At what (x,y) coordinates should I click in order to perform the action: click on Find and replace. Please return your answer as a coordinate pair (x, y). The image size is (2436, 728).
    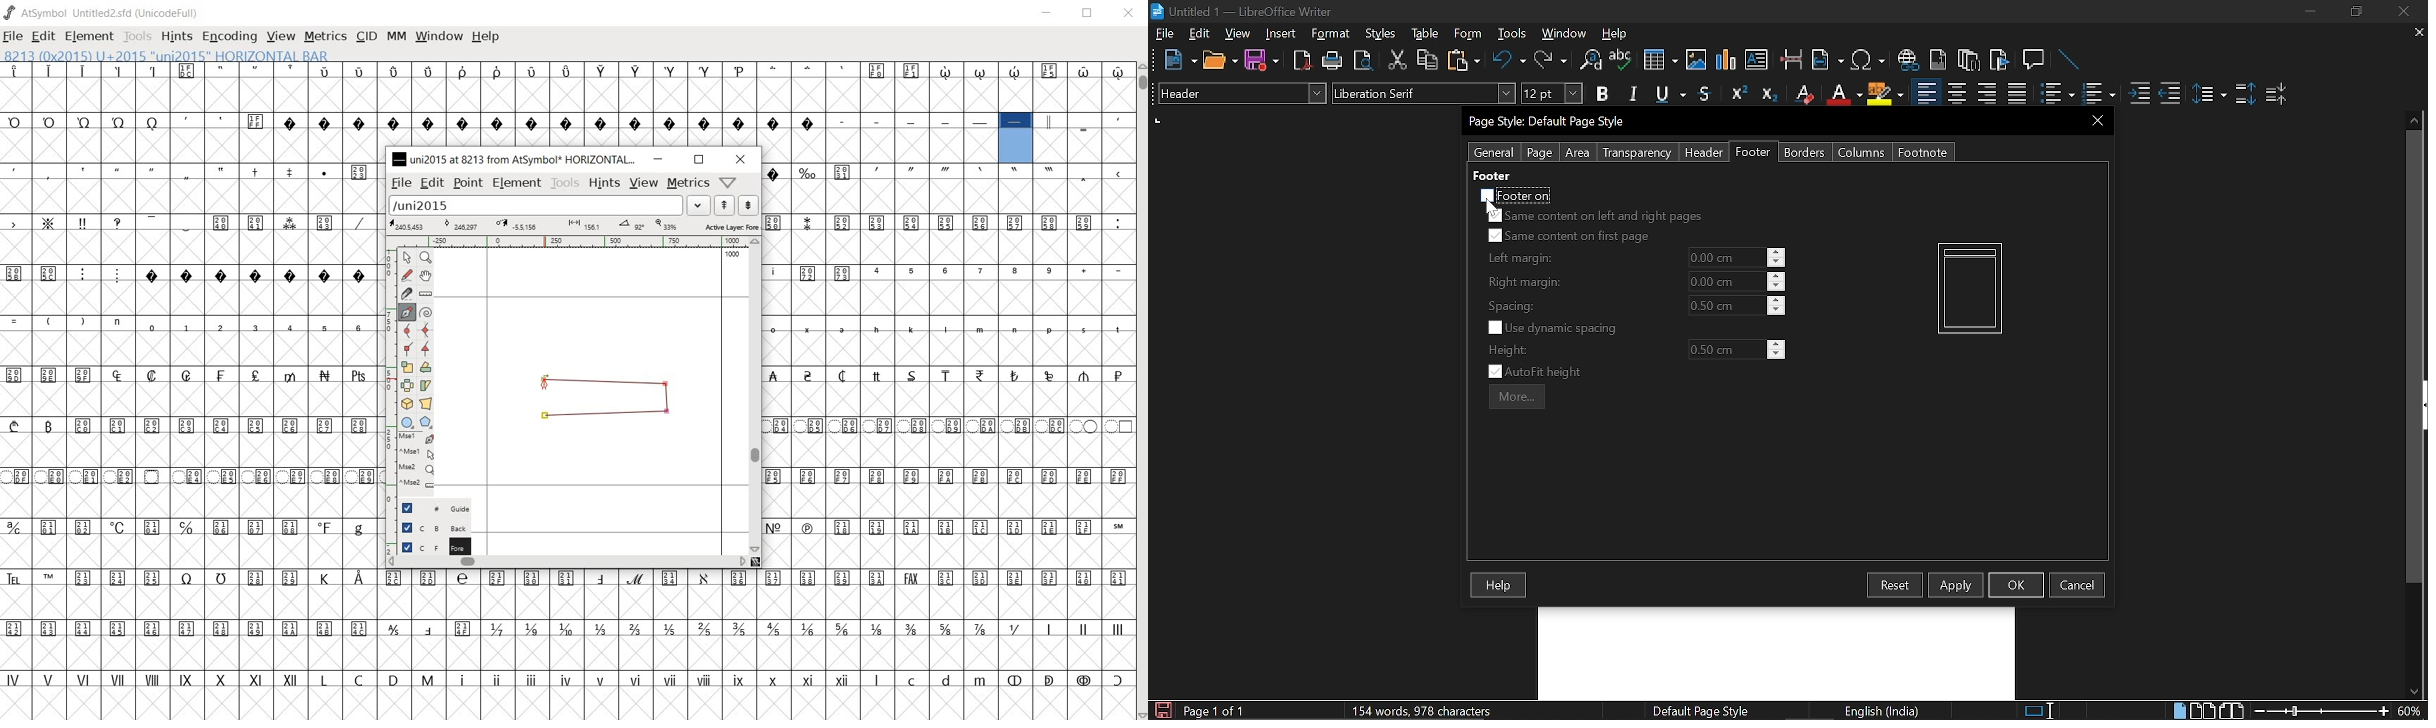
    Looking at the image, I should click on (1589, 61).